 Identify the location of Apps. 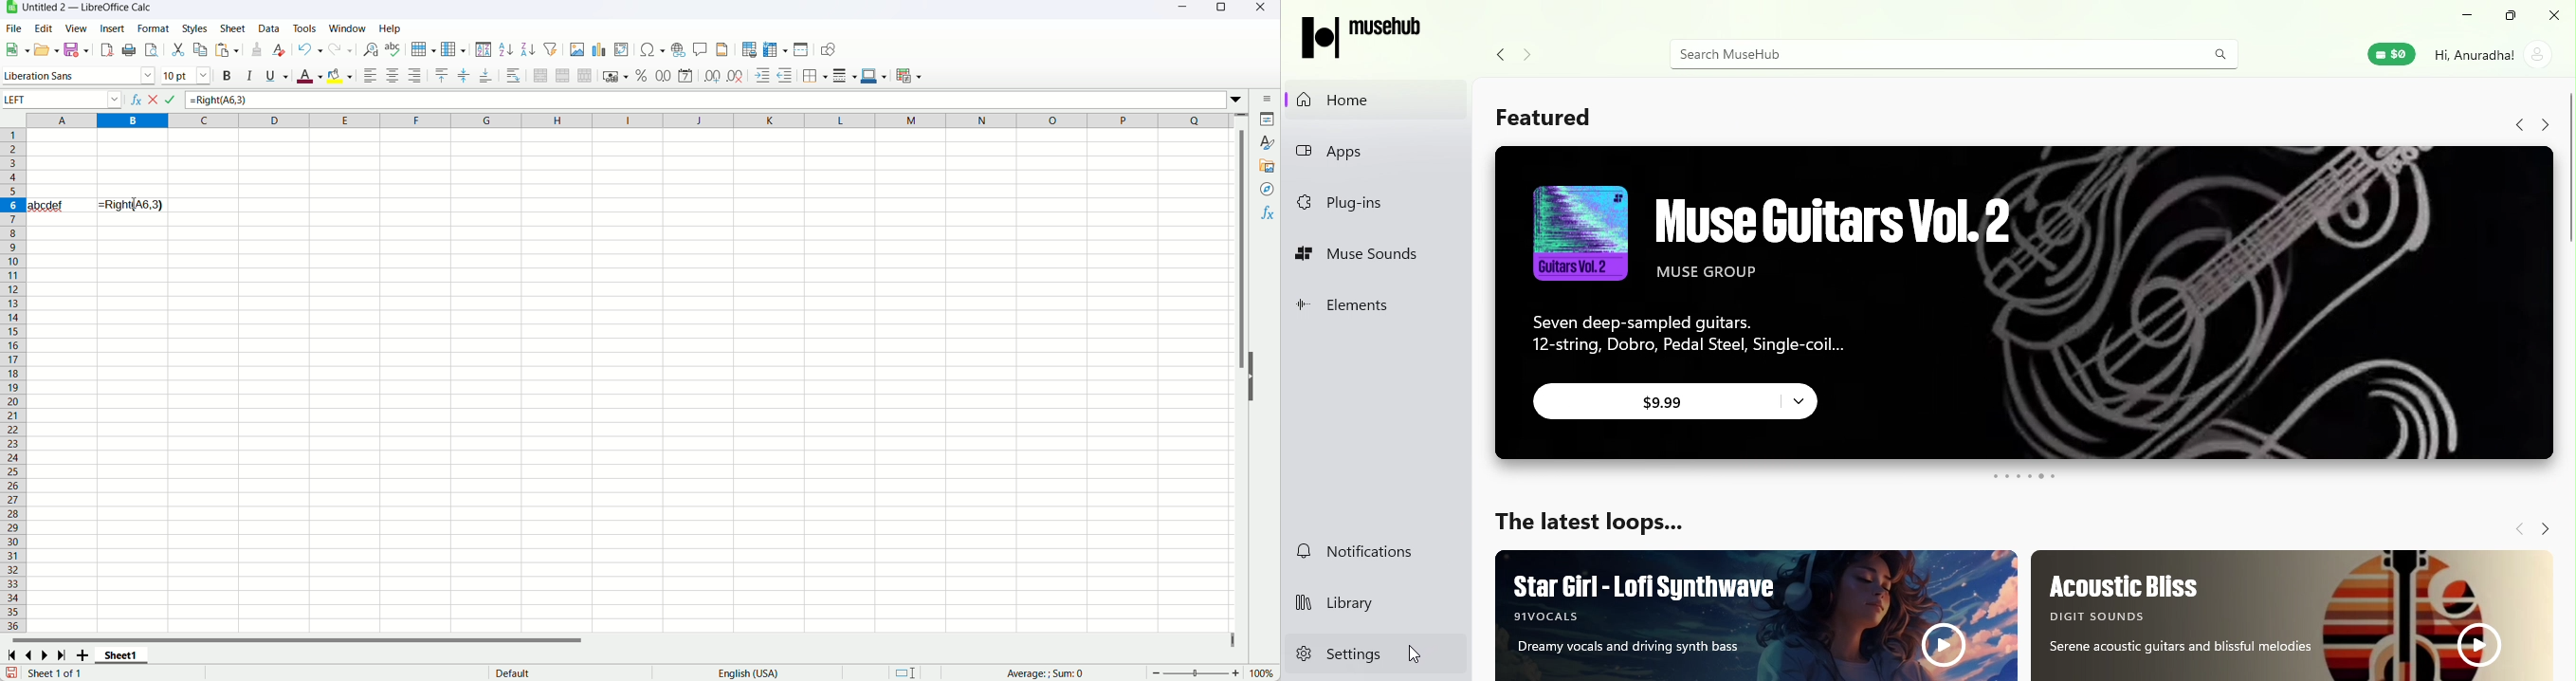
(1379, 152).